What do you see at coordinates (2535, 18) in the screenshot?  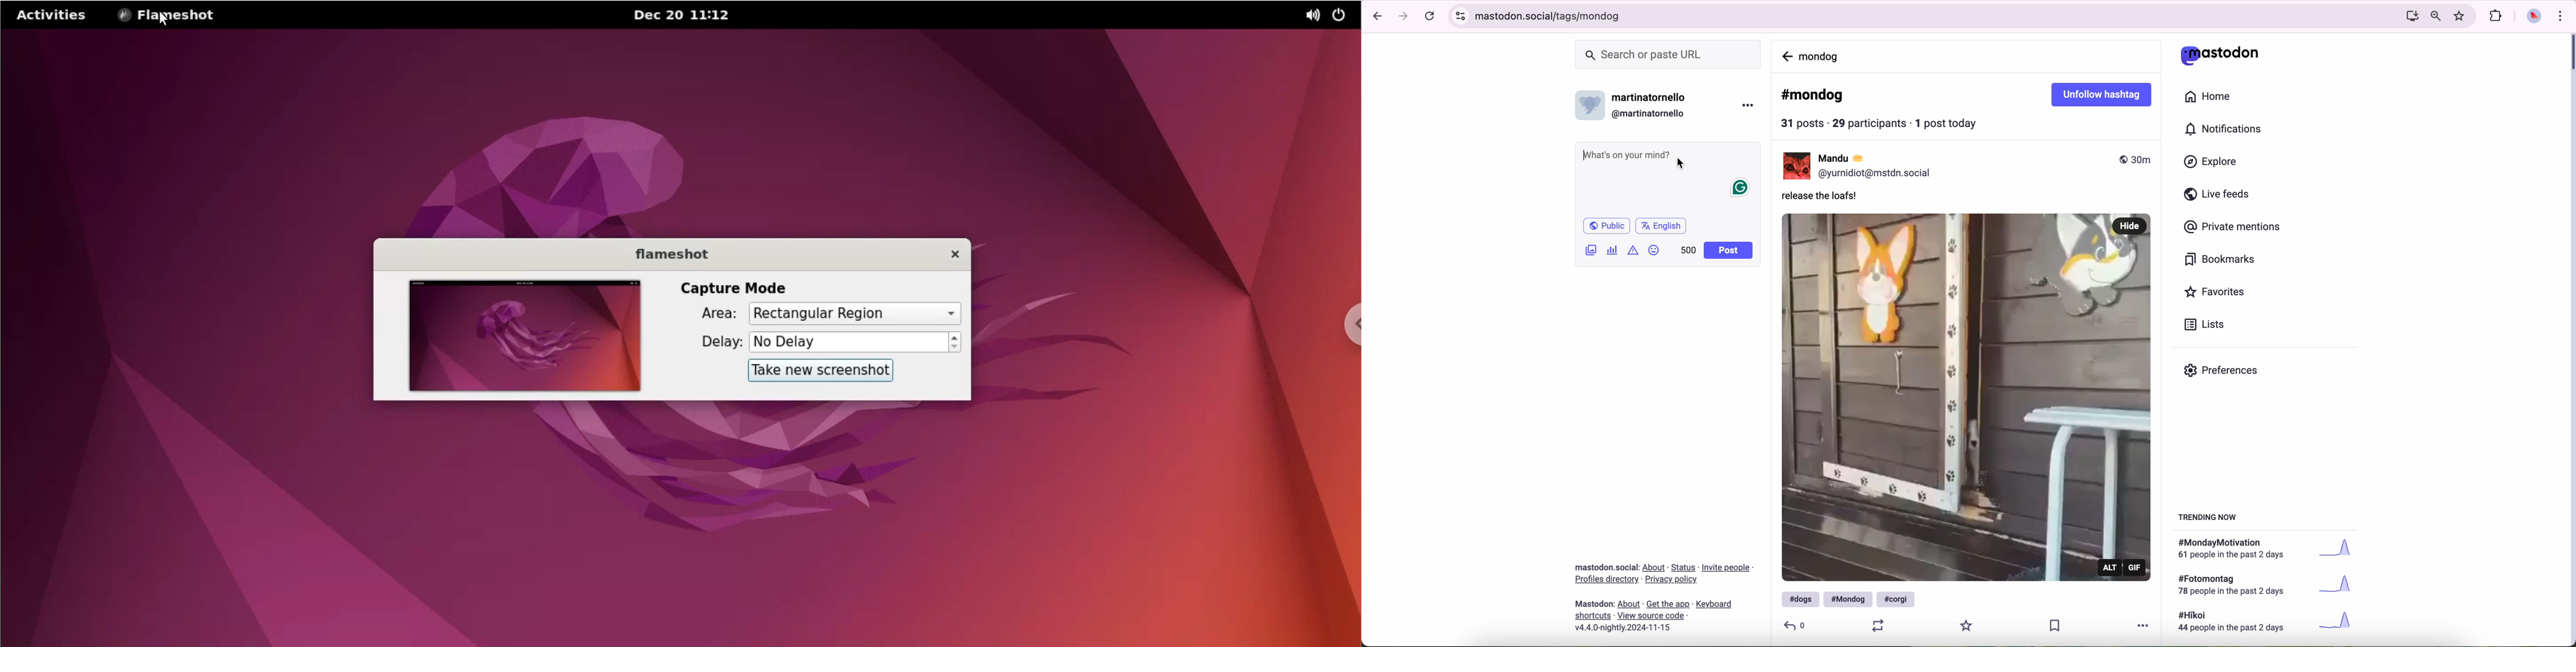 I see `profile picture` at bounding box center [2535, 18].